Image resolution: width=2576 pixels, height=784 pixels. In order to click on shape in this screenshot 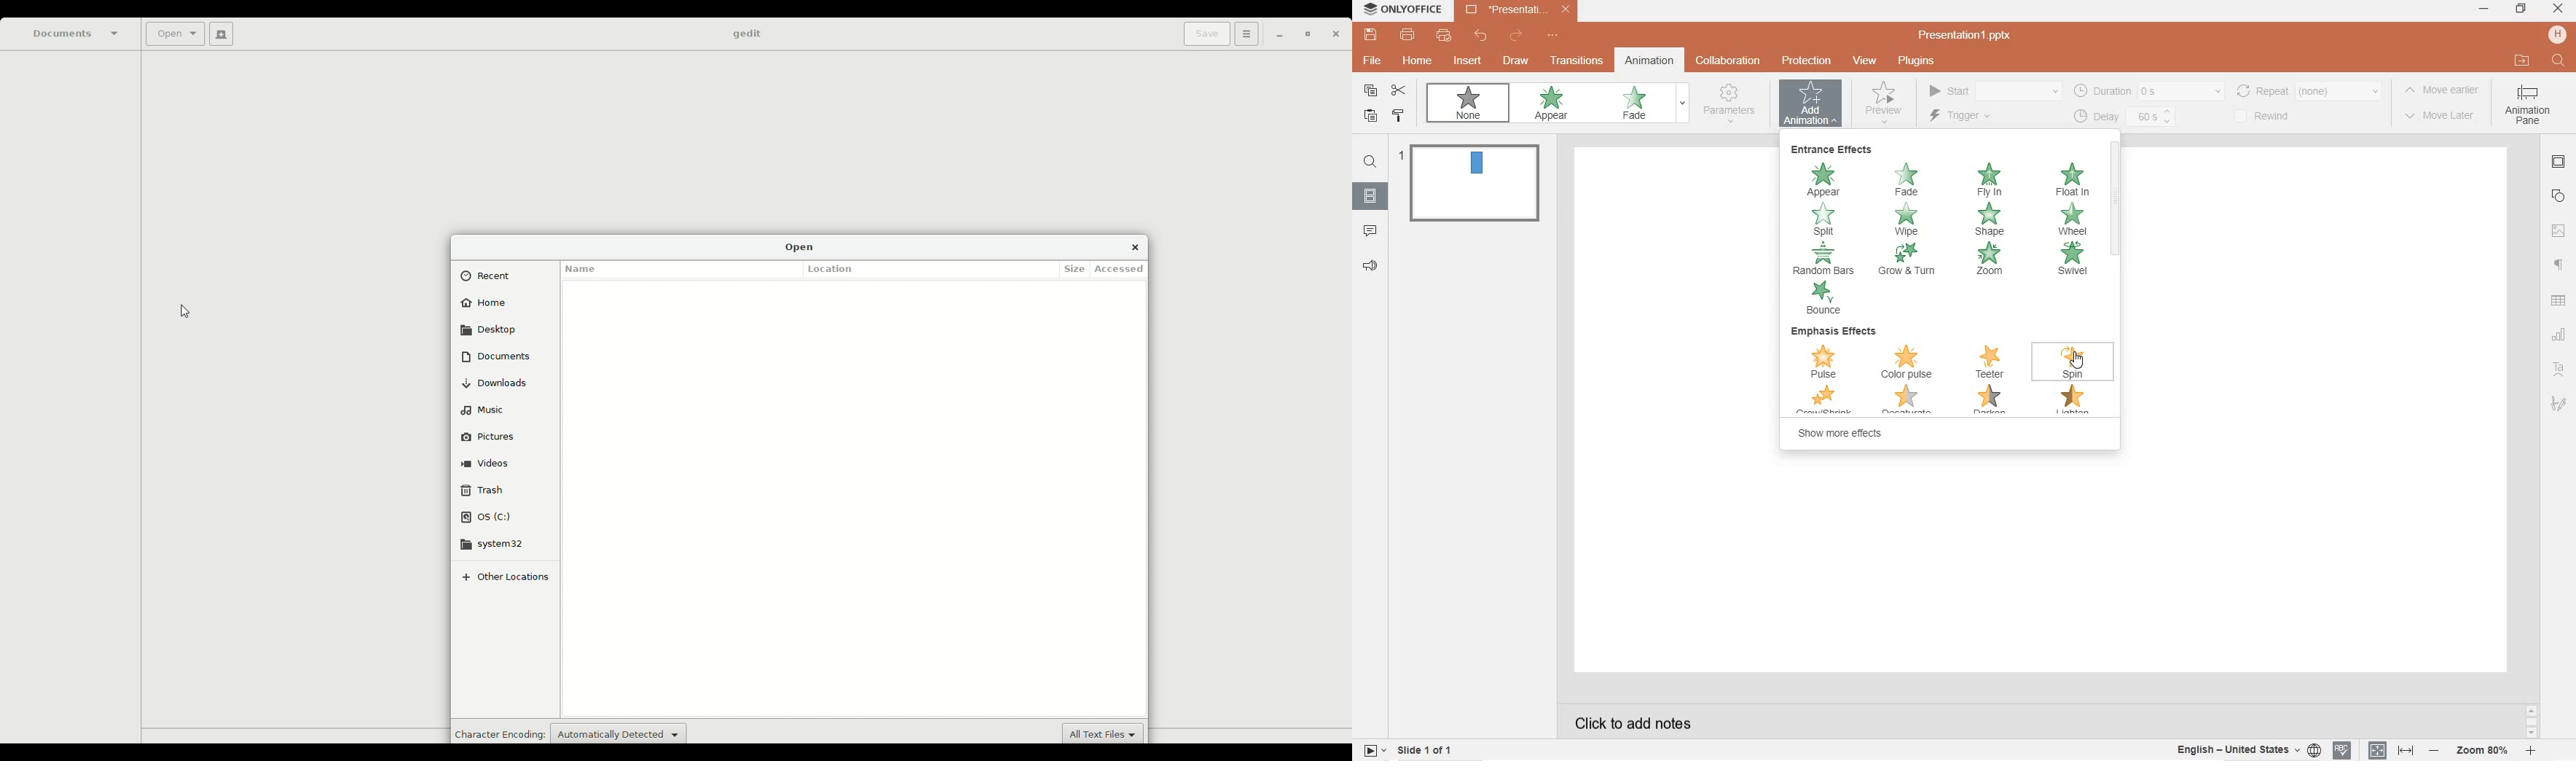, I will do `click(1990, 220)`.